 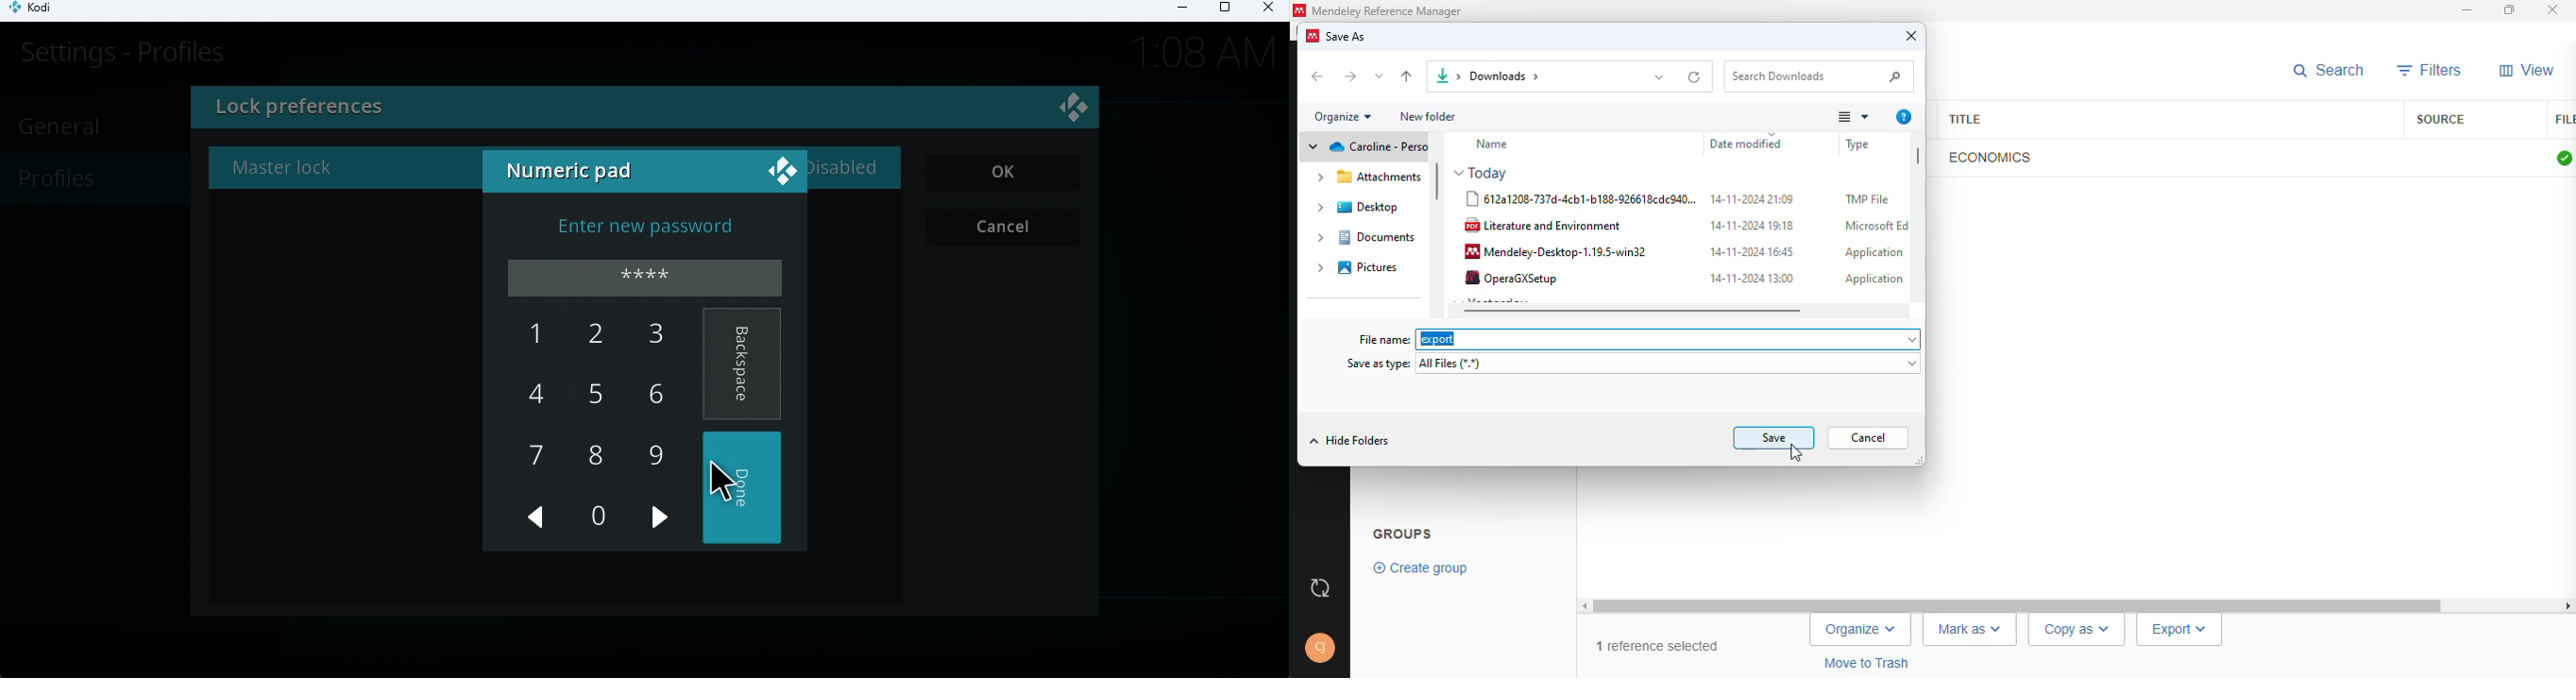 I want to click on hide folders, so click(x=1348, y=440).